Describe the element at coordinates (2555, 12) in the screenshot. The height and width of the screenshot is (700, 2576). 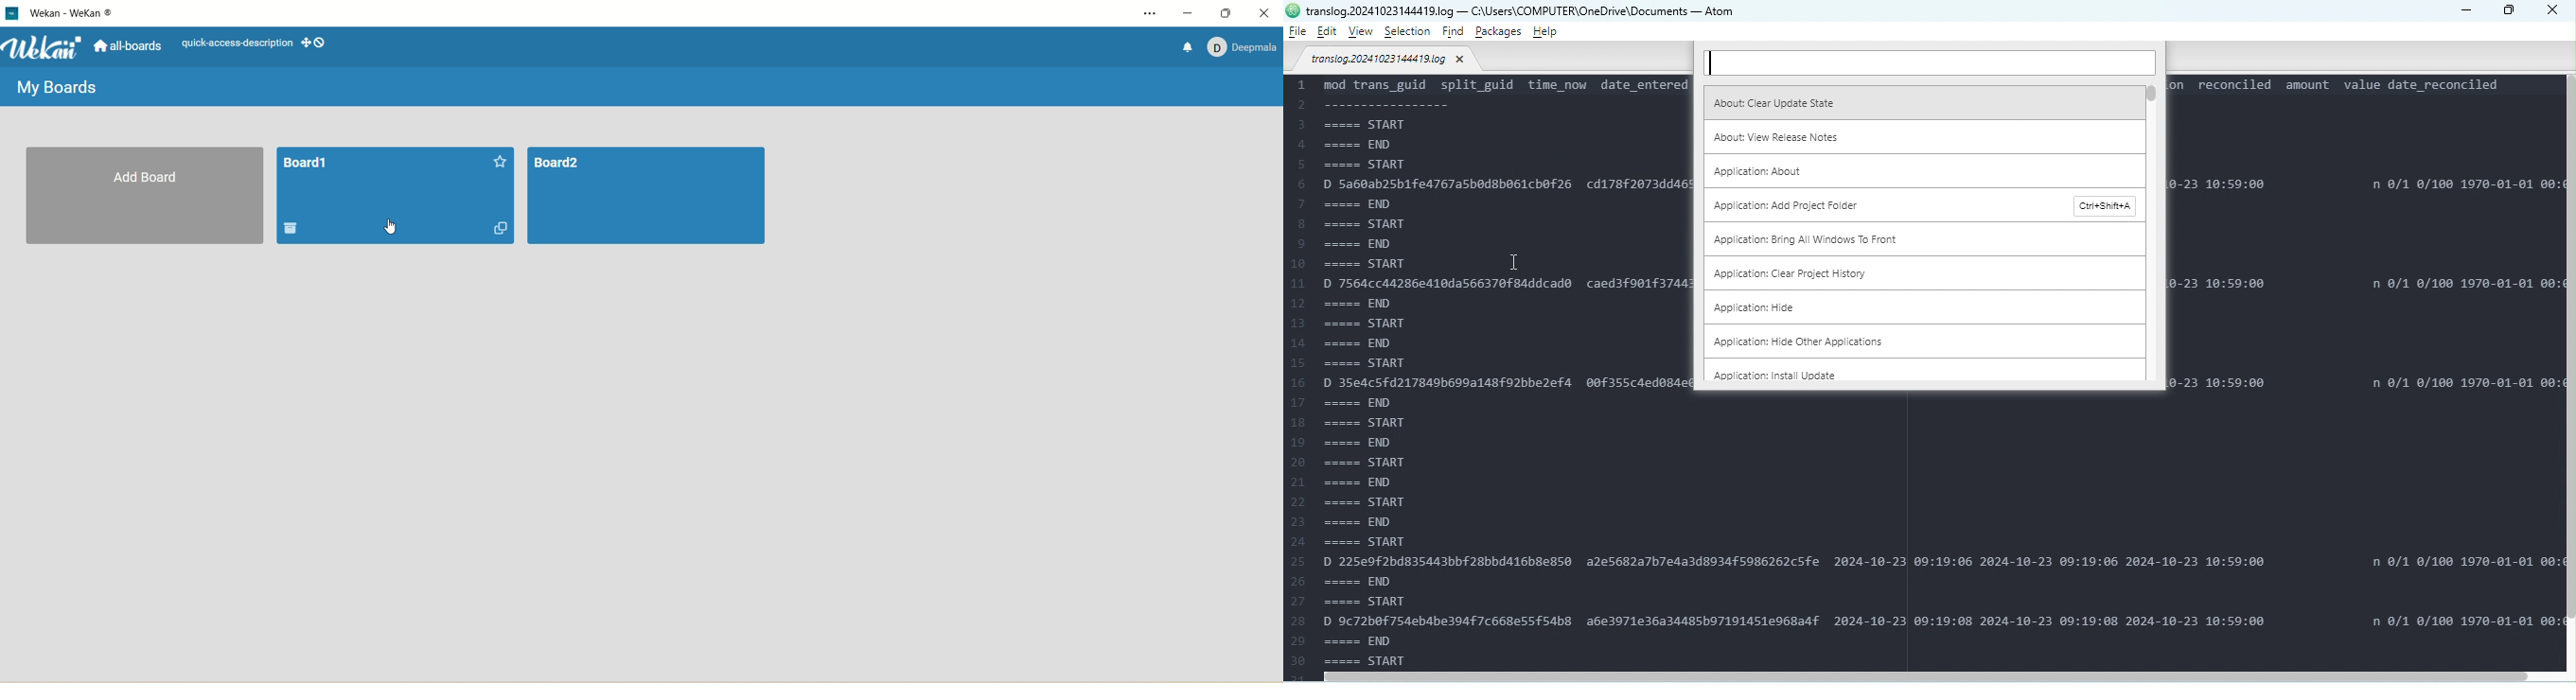
I see `Close` at that location.